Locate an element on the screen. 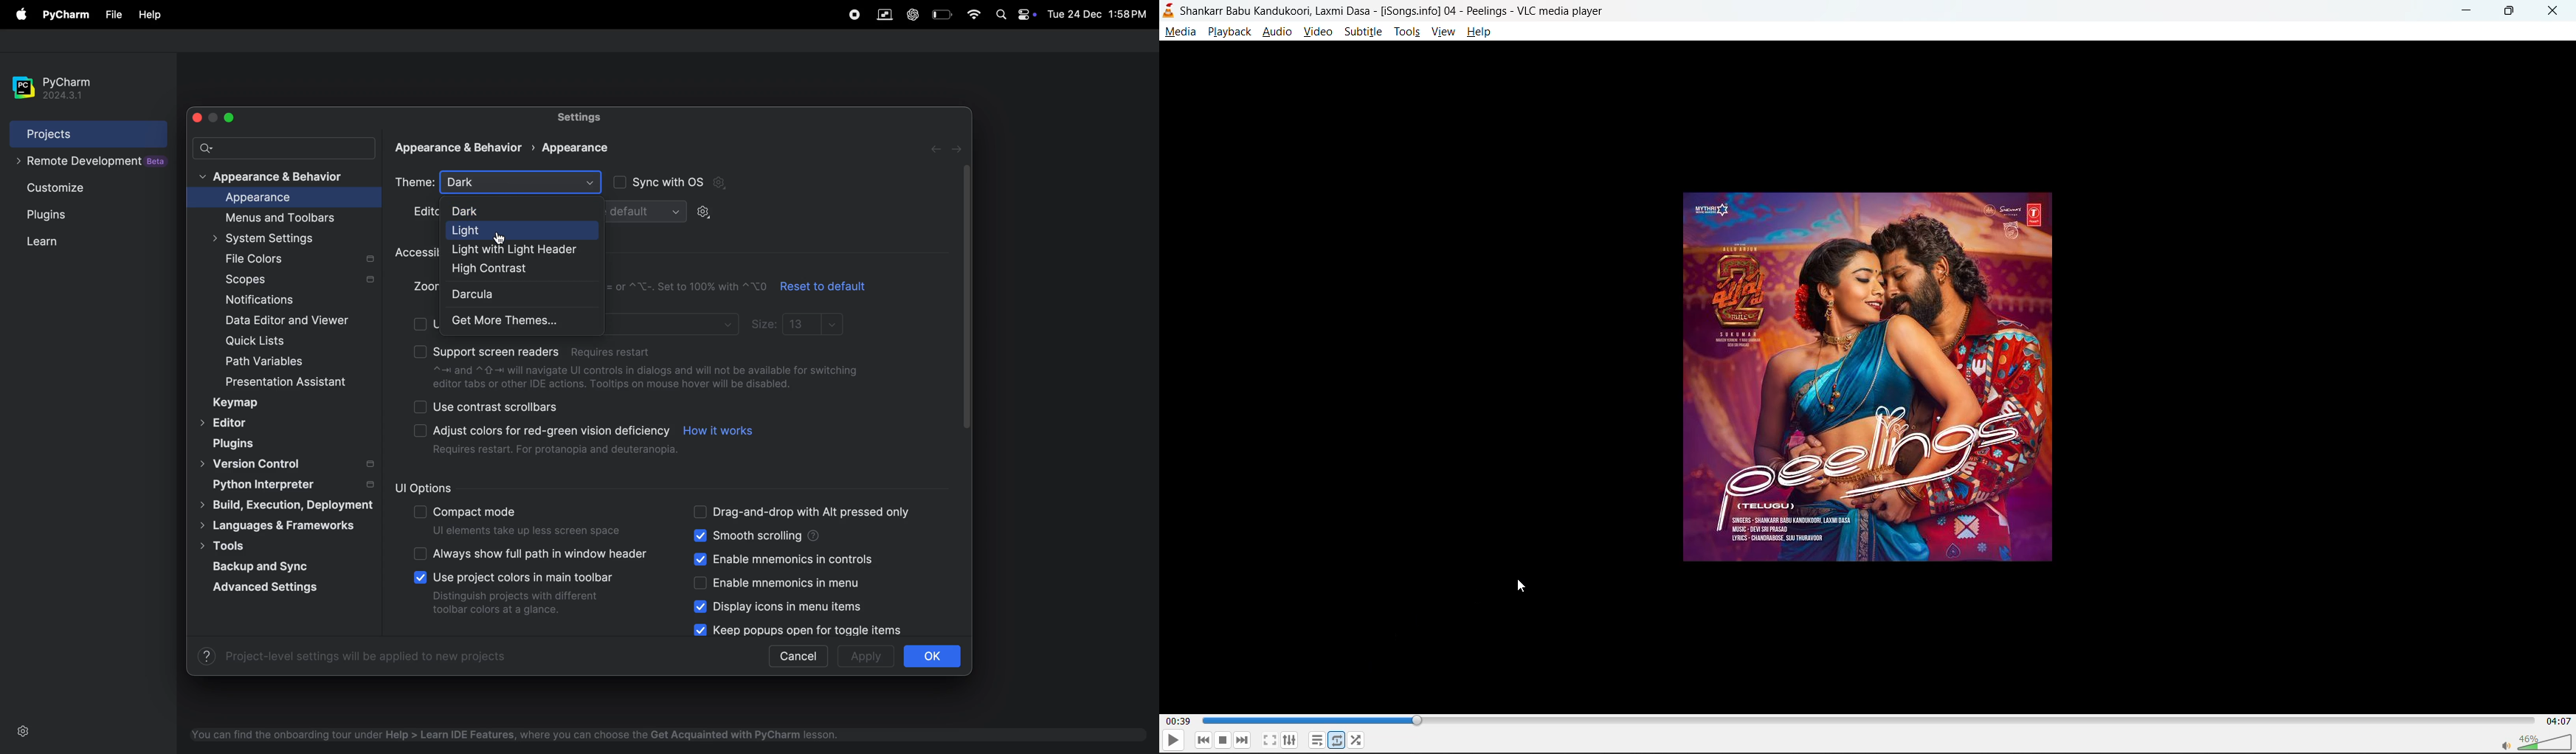 Image resolution: width=2576 pixels, height=756 pixels. check boxes is located at coordinates (420, 552).